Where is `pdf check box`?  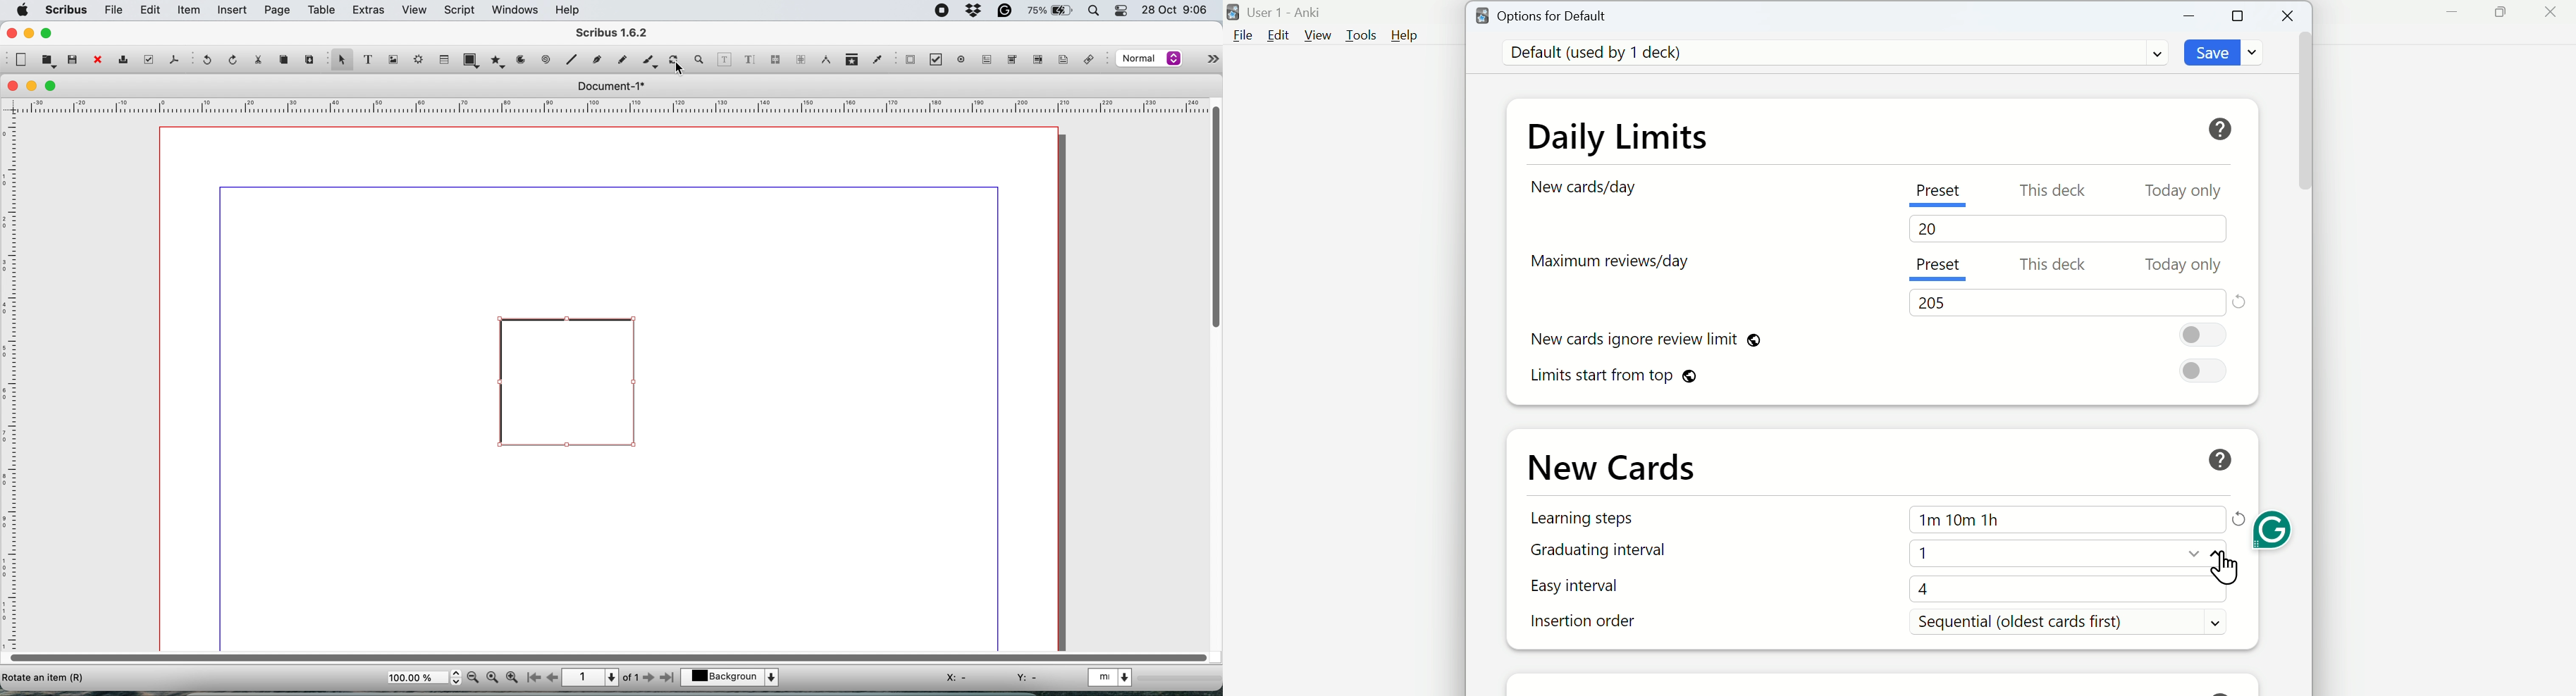
pdf check box is located at coordinates (935, 60).